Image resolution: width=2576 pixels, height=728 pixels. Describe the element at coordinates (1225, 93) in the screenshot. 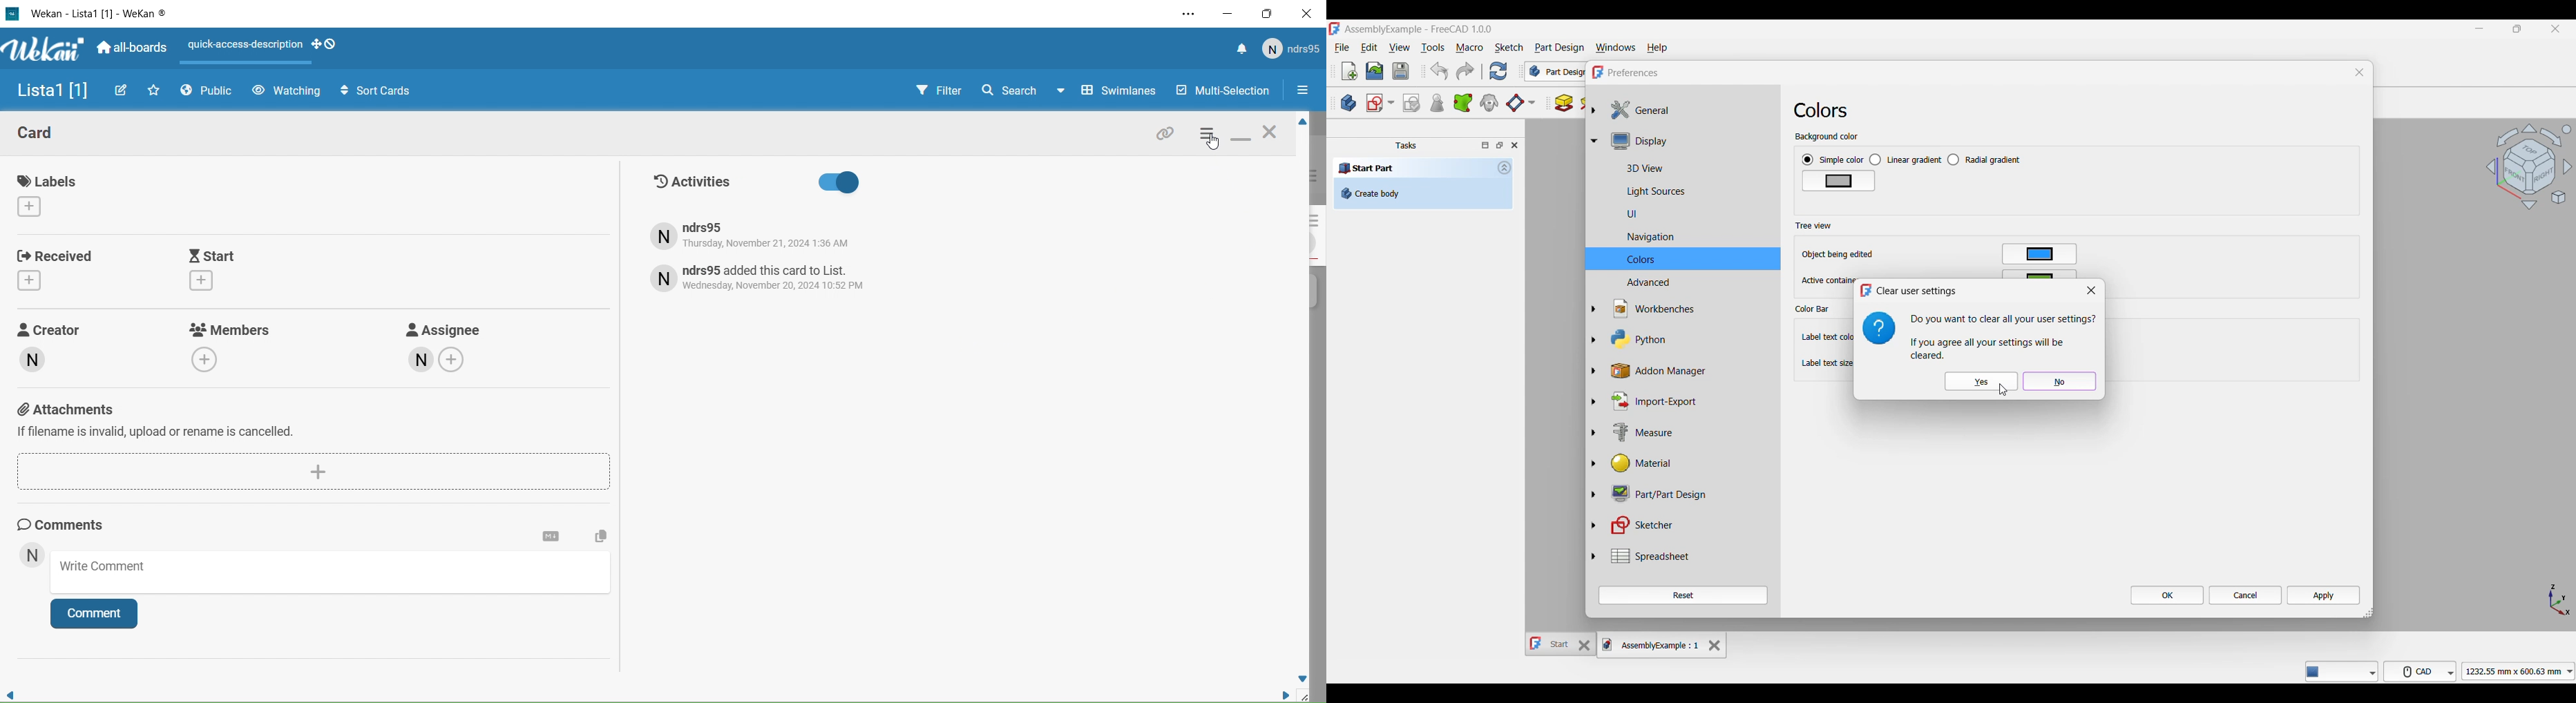

I see `Multi selection` at that location.